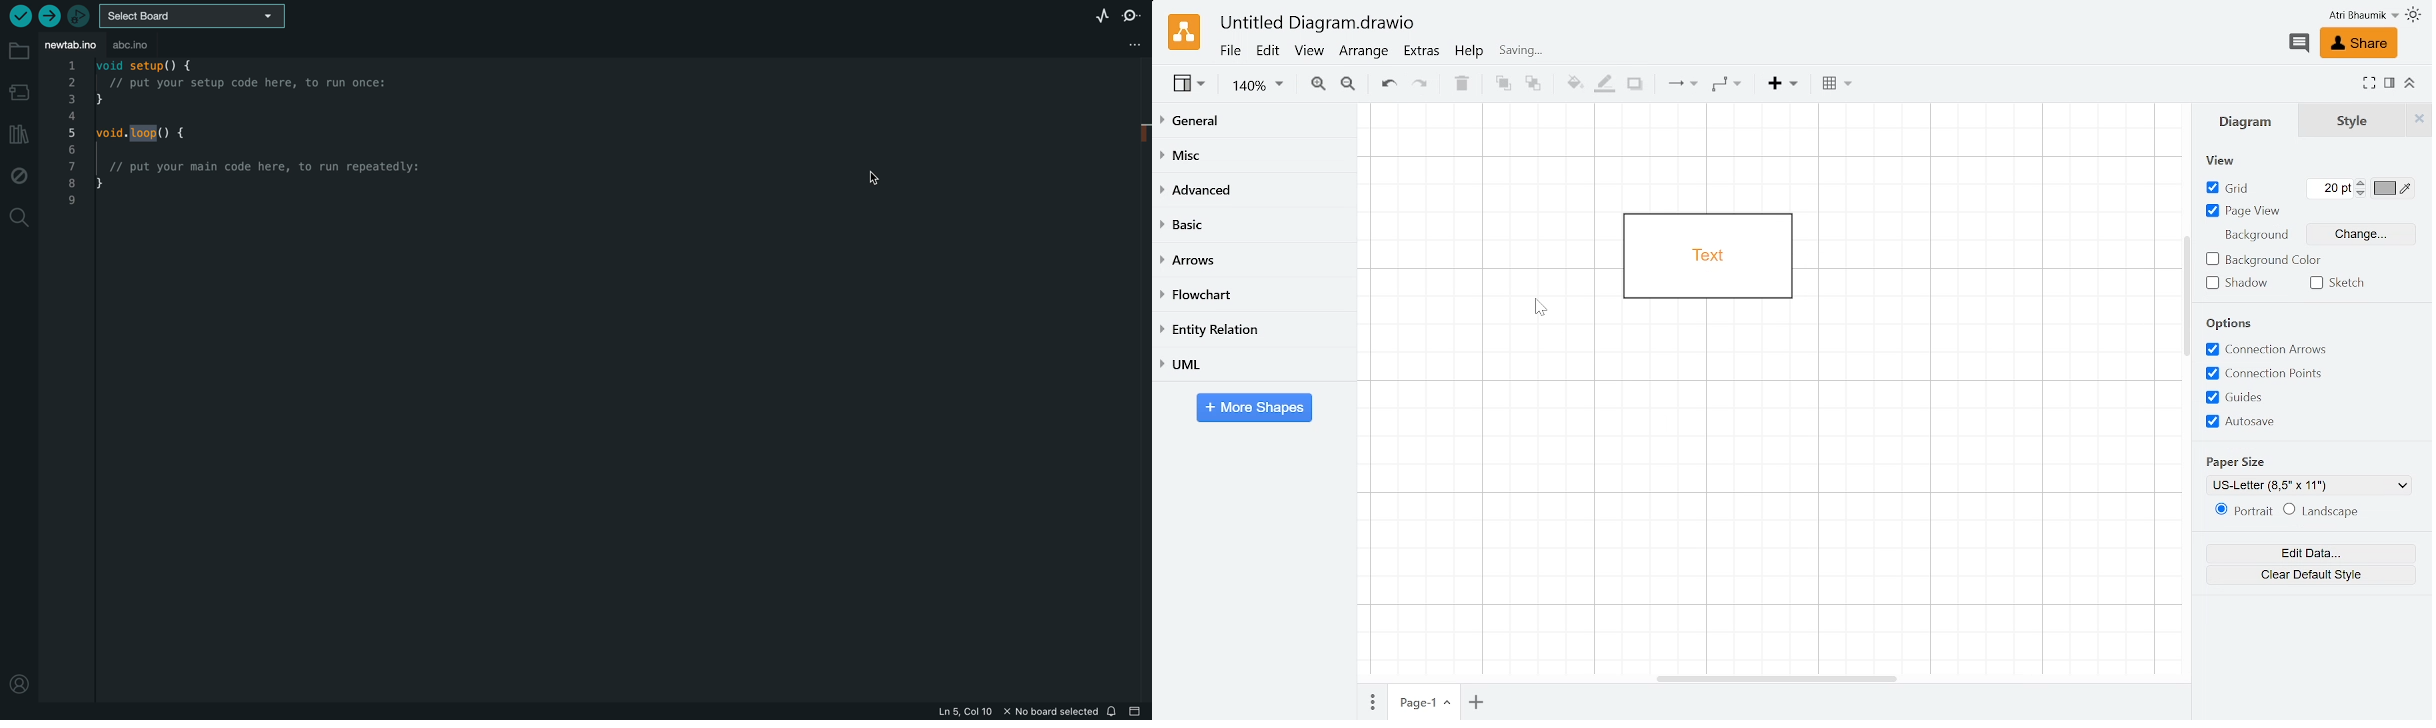 Image resolution: width=2436 pixels, height=728 pixels. I want to click on Instert, so click(1782, 85).